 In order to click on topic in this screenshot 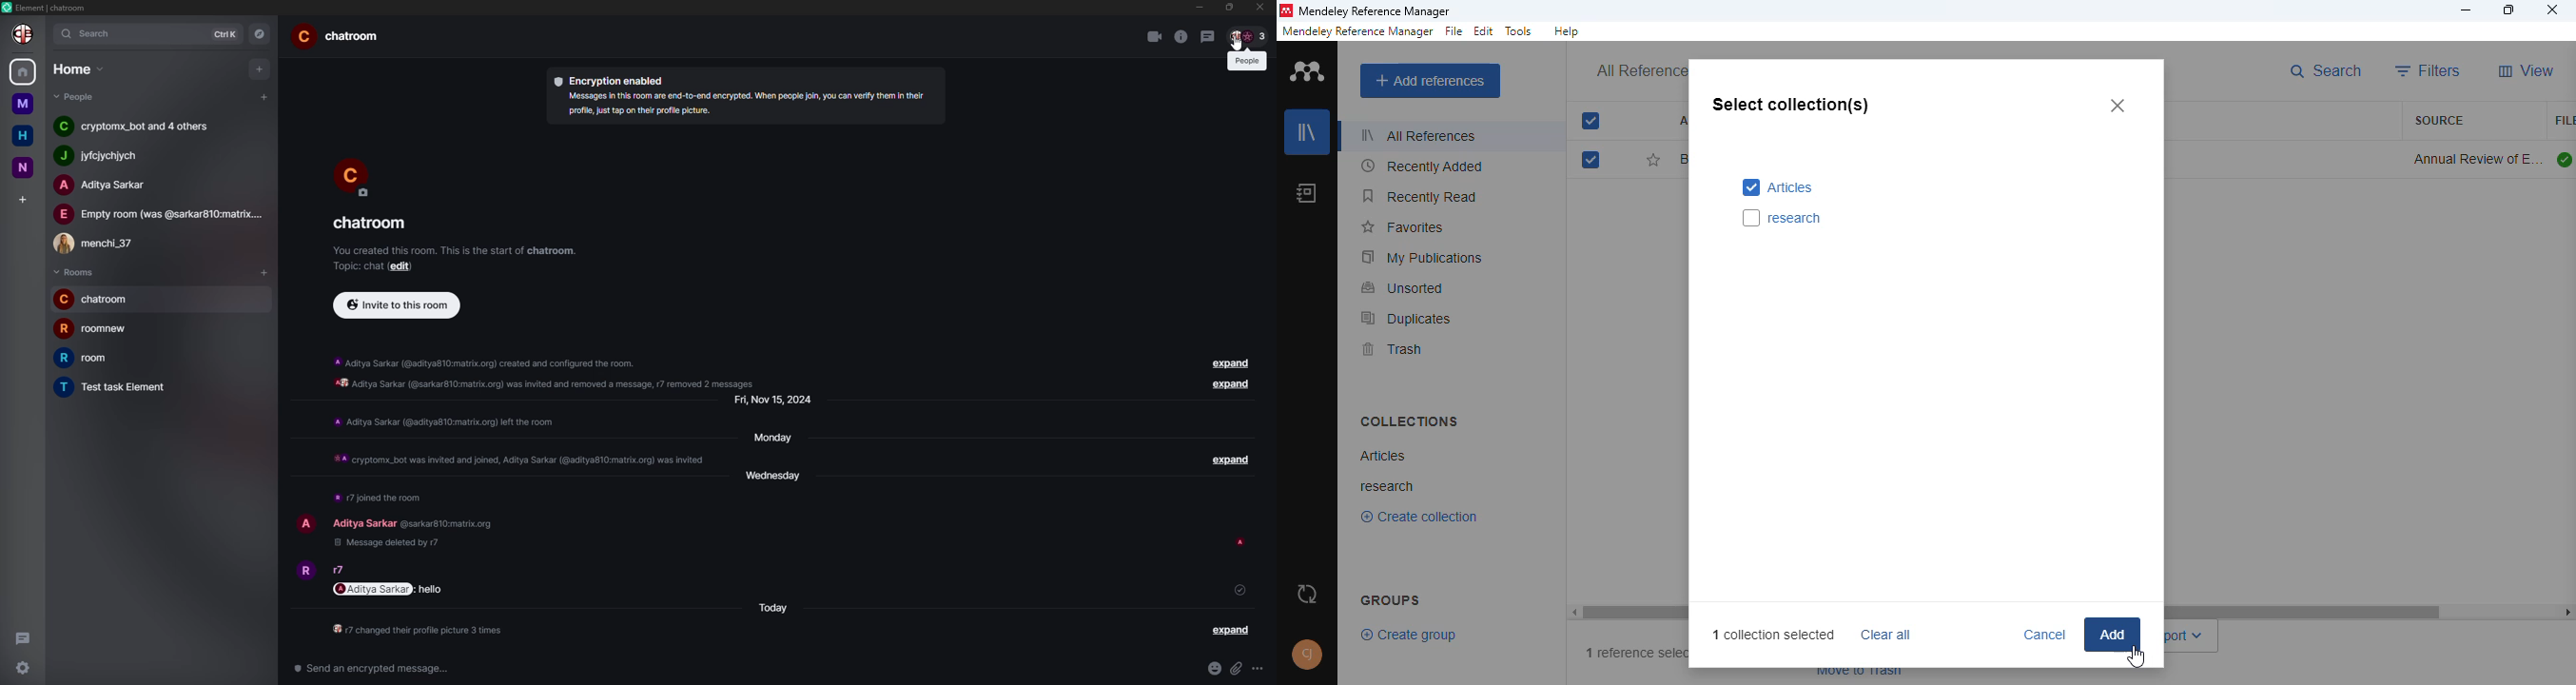, I will do `click(356, 266)`.